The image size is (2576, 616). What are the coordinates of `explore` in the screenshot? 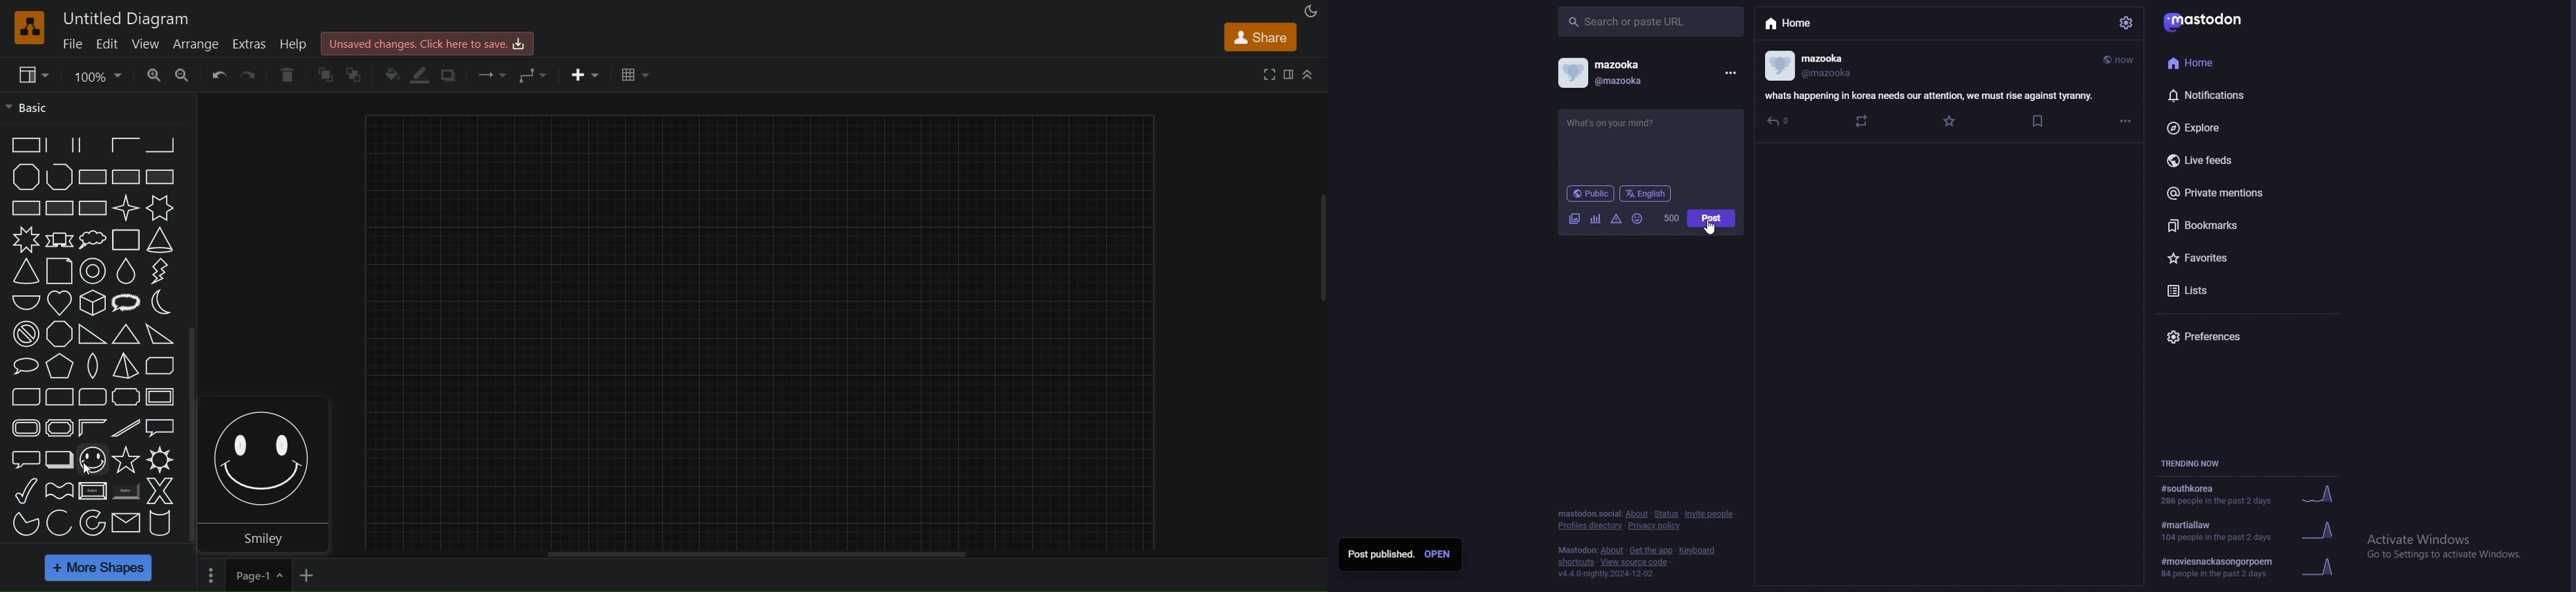 It's located at (2242, 128).